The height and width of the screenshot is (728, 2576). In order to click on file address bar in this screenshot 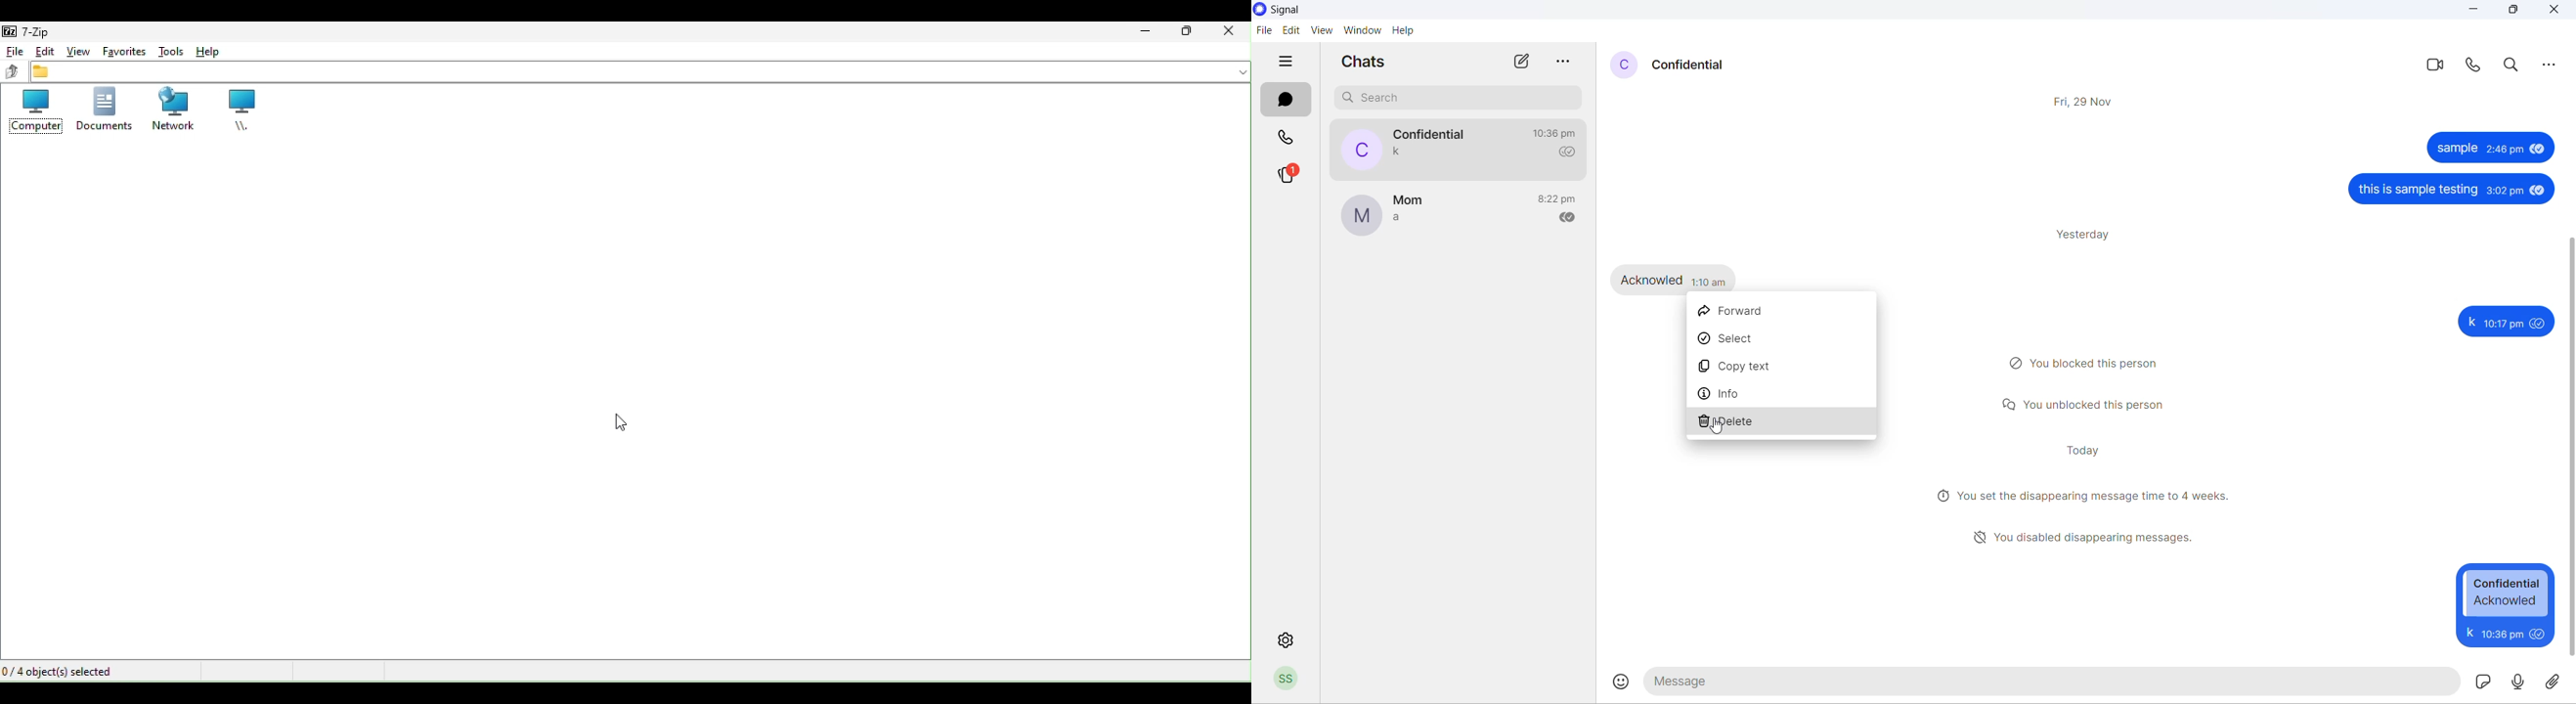, I will do `click(643, 73)`.